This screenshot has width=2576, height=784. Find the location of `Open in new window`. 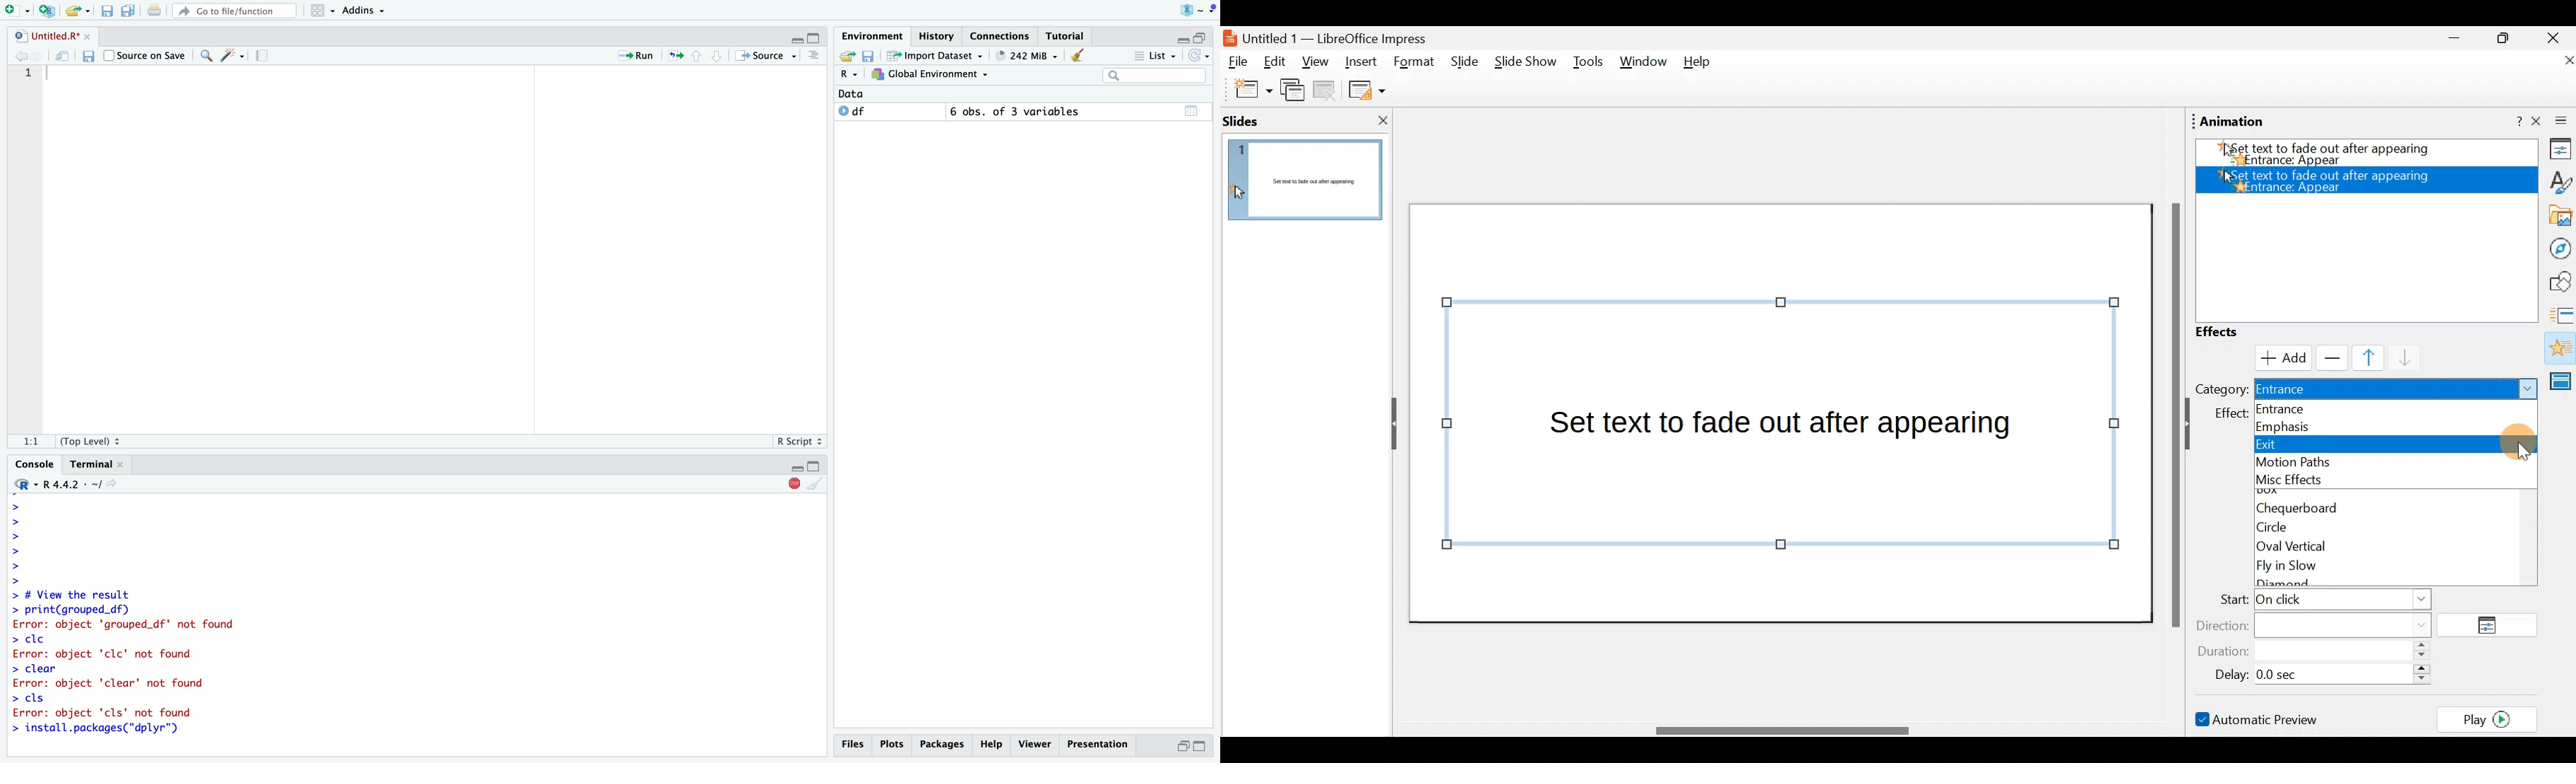

Open in new window is located at coordinates (64, 56).